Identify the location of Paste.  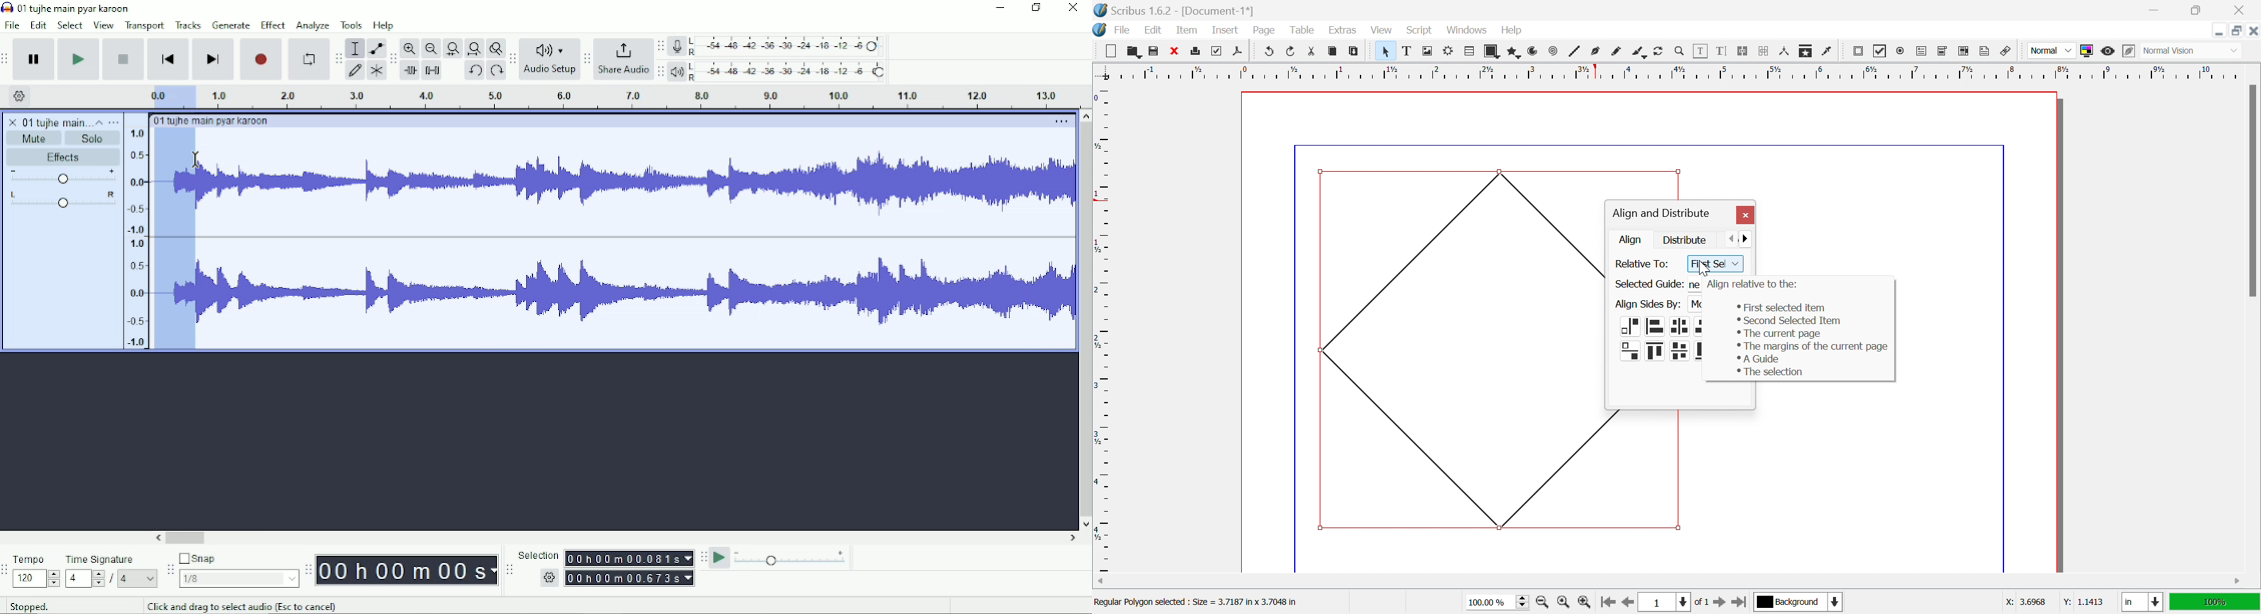
(1356, 51).